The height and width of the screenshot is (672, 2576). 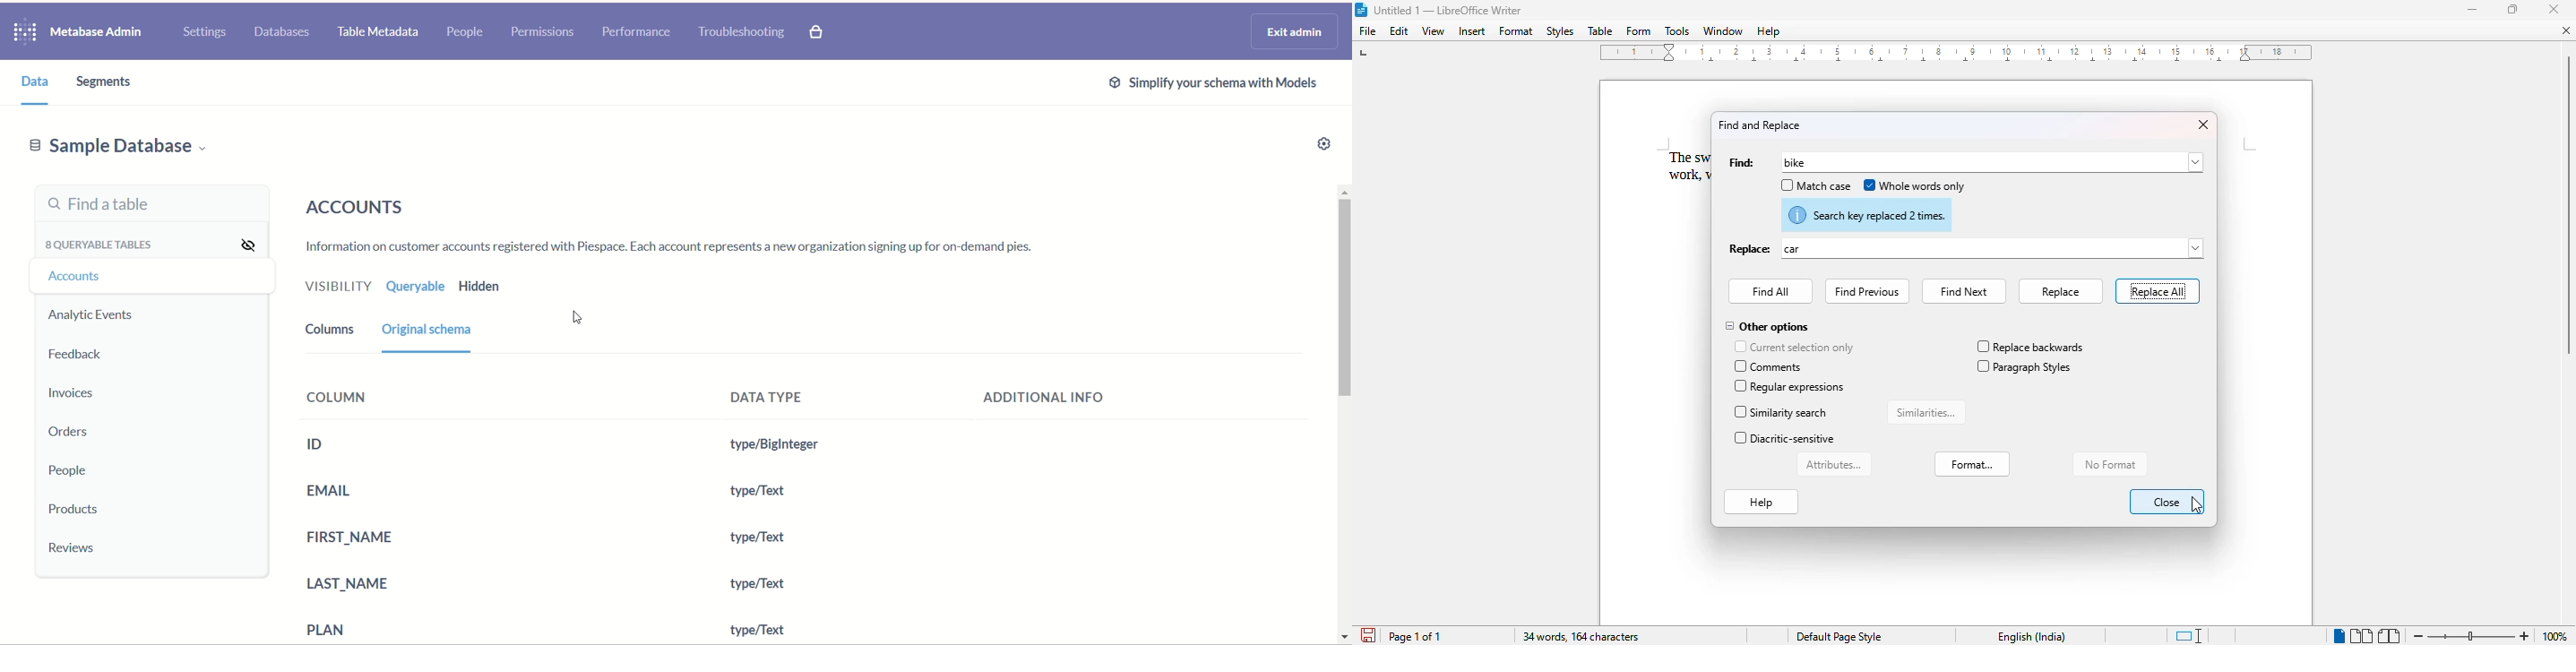 What do you see at coordinates (2197, 505) in the screenshot?
I see `cursor` at bounding box center [2197, 505].